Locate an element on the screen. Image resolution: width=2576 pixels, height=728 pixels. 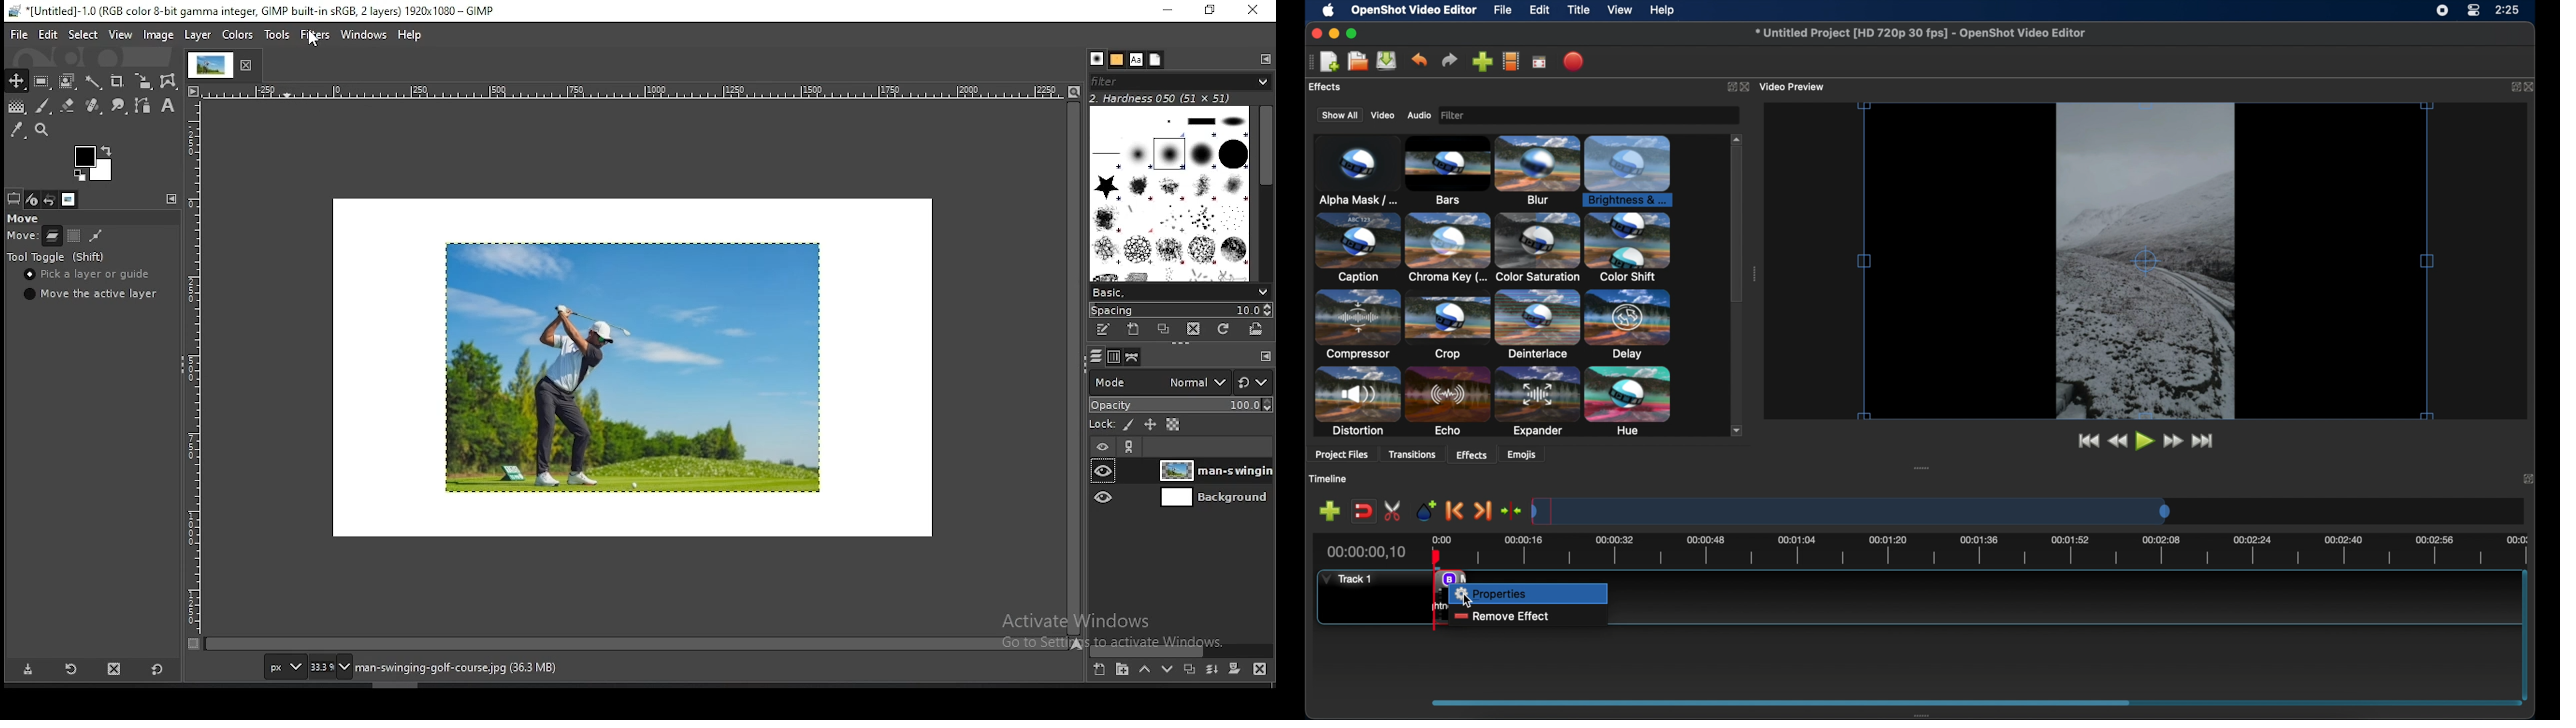
close is located at coordinates (1745, 87).